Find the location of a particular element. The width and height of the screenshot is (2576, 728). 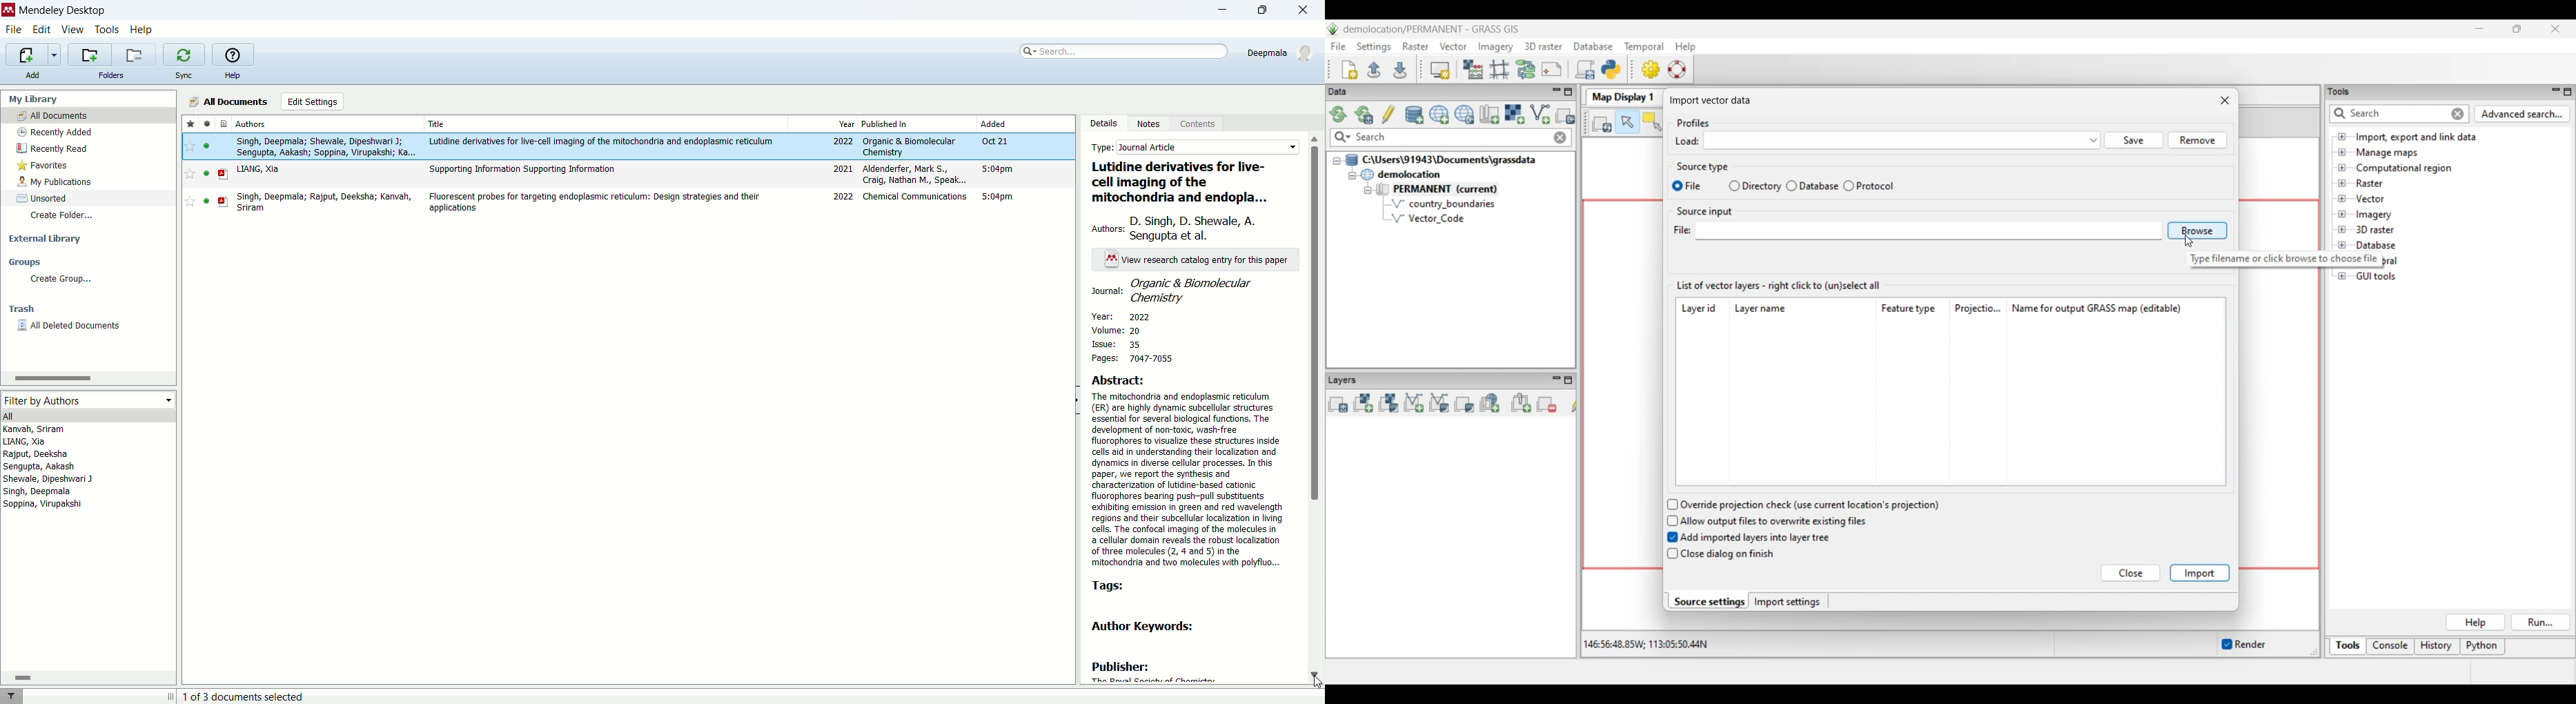

organic & biomolecular chemistry is located at coordinates (909, 147).